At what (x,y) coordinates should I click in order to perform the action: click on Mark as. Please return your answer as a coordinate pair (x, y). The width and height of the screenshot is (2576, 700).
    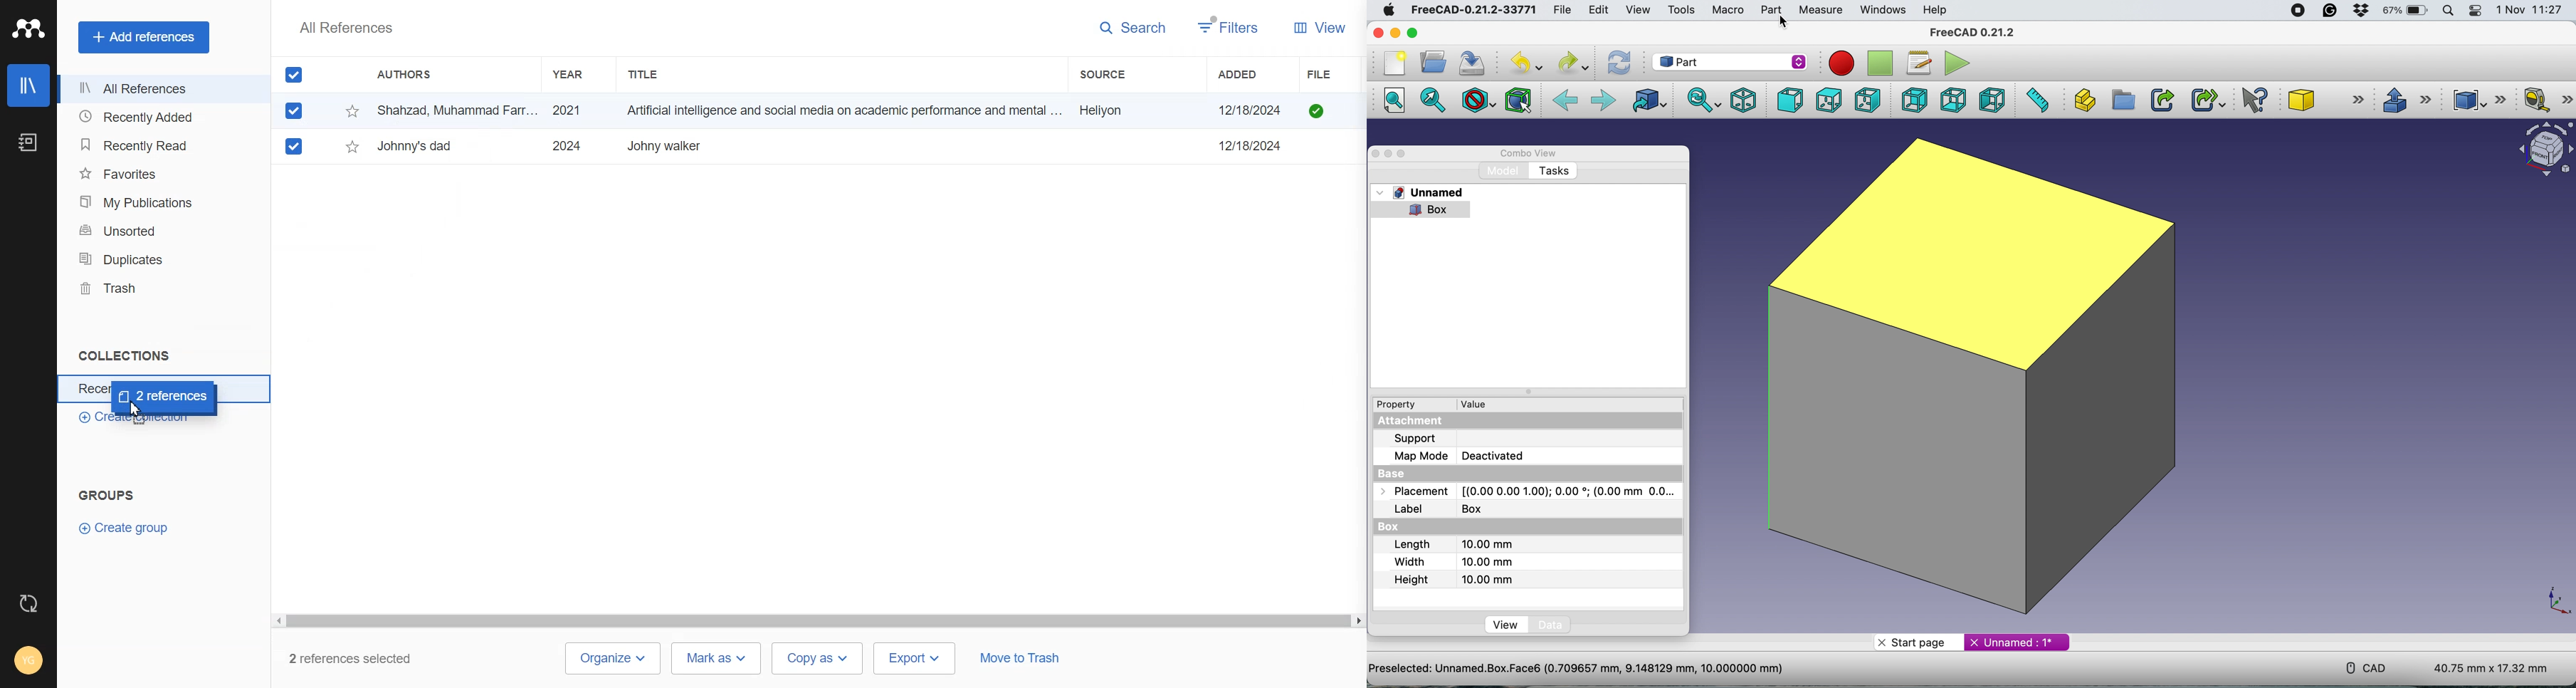
    Looking at the image, I should click on (716, 657).